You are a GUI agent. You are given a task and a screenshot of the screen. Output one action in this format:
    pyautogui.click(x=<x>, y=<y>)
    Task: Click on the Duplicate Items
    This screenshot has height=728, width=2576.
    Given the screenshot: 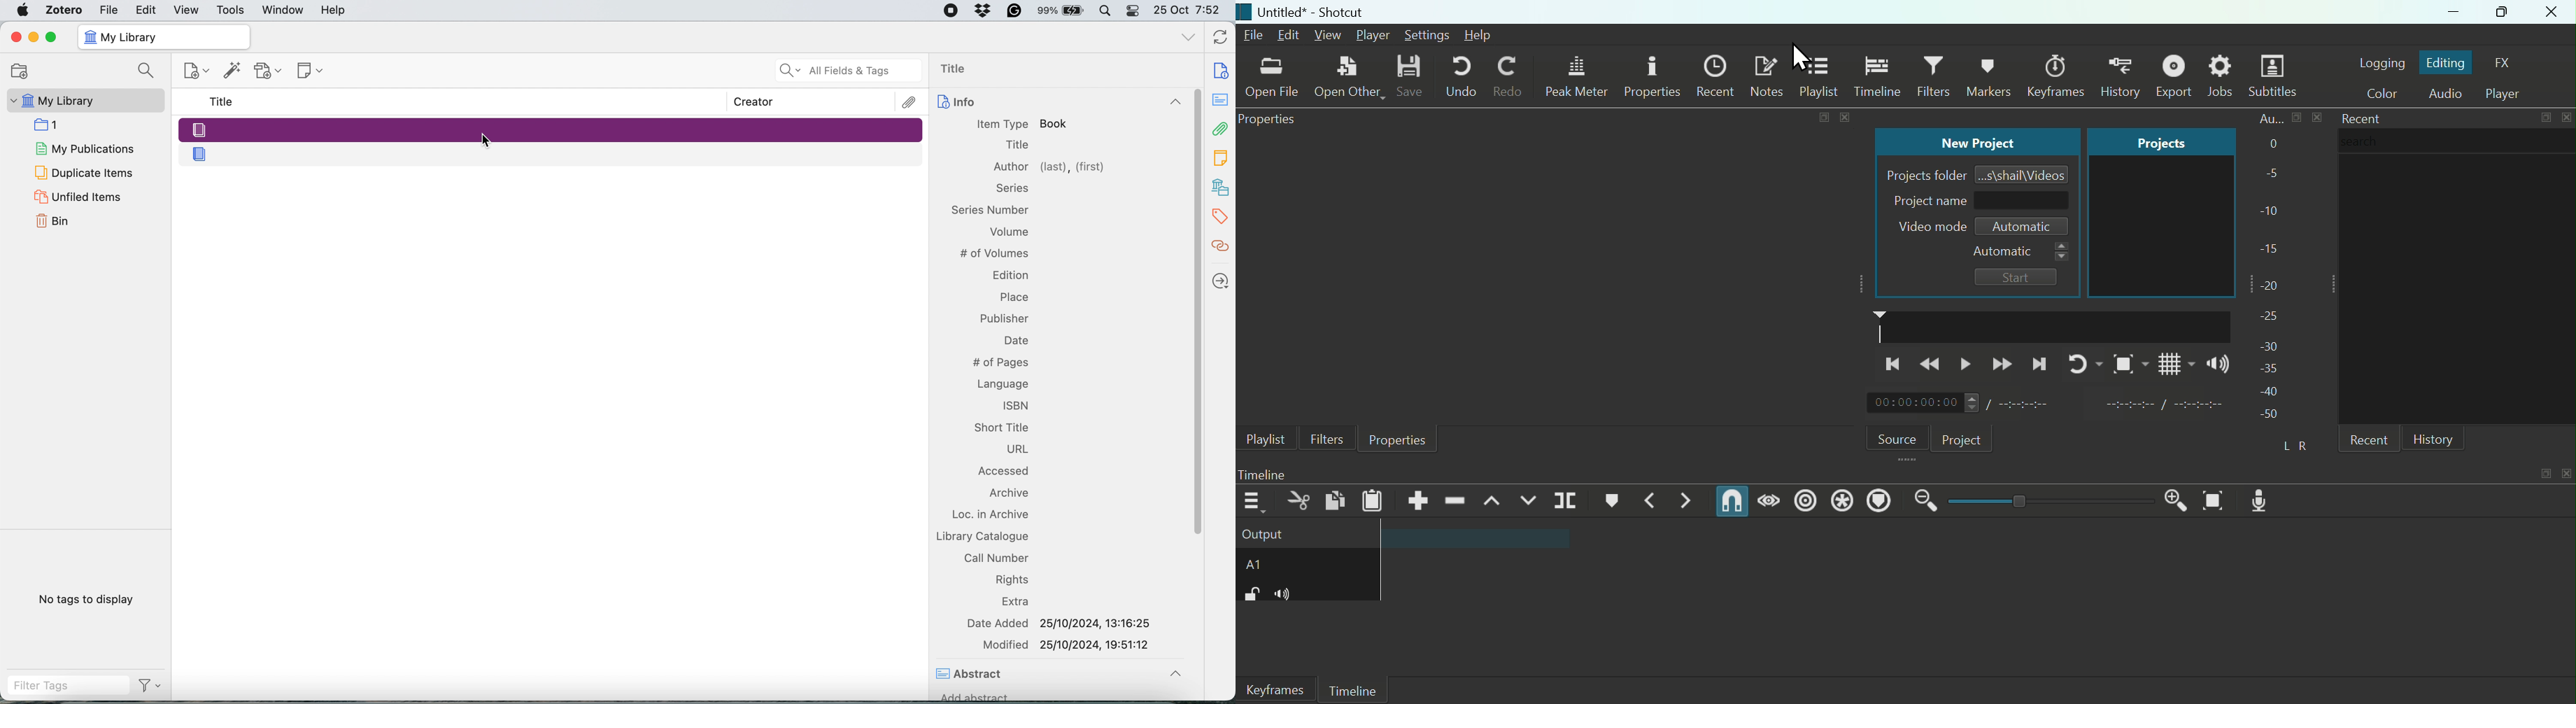 What is the action you would take?
    pyautogui.click(x=83, y=171)
    